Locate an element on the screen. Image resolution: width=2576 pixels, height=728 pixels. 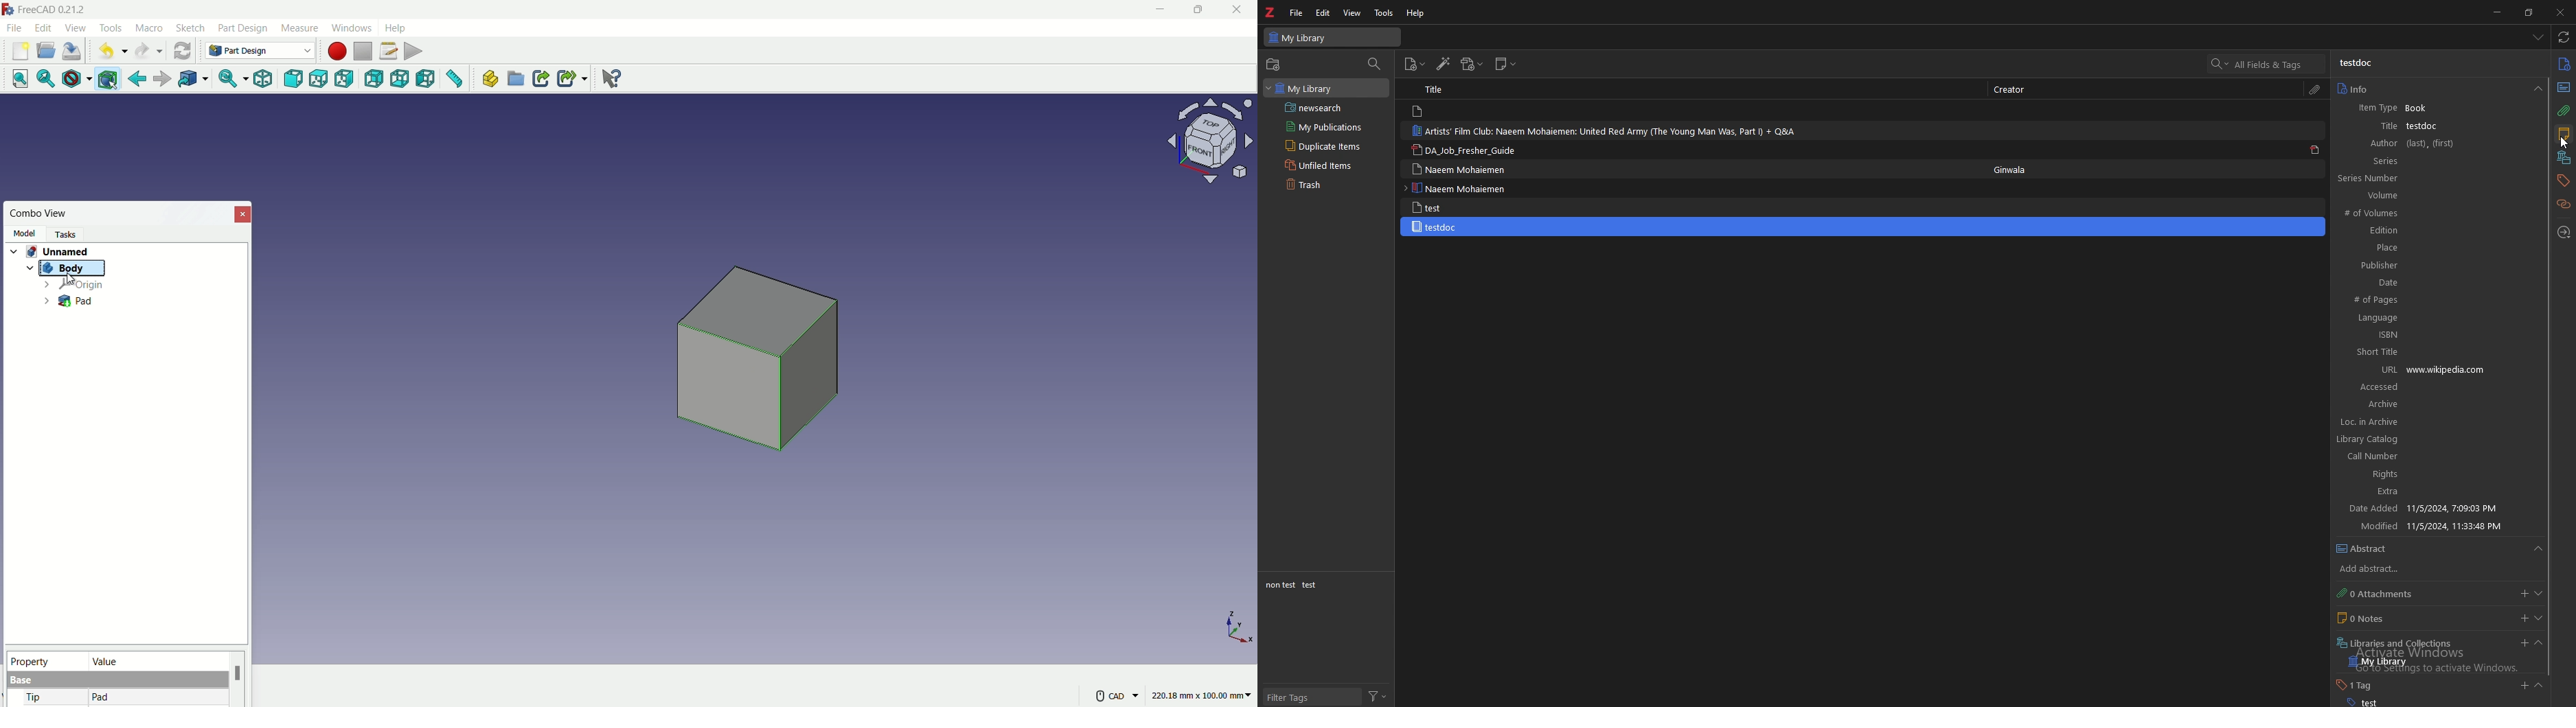
new note is located at coordinates (1507, 65).